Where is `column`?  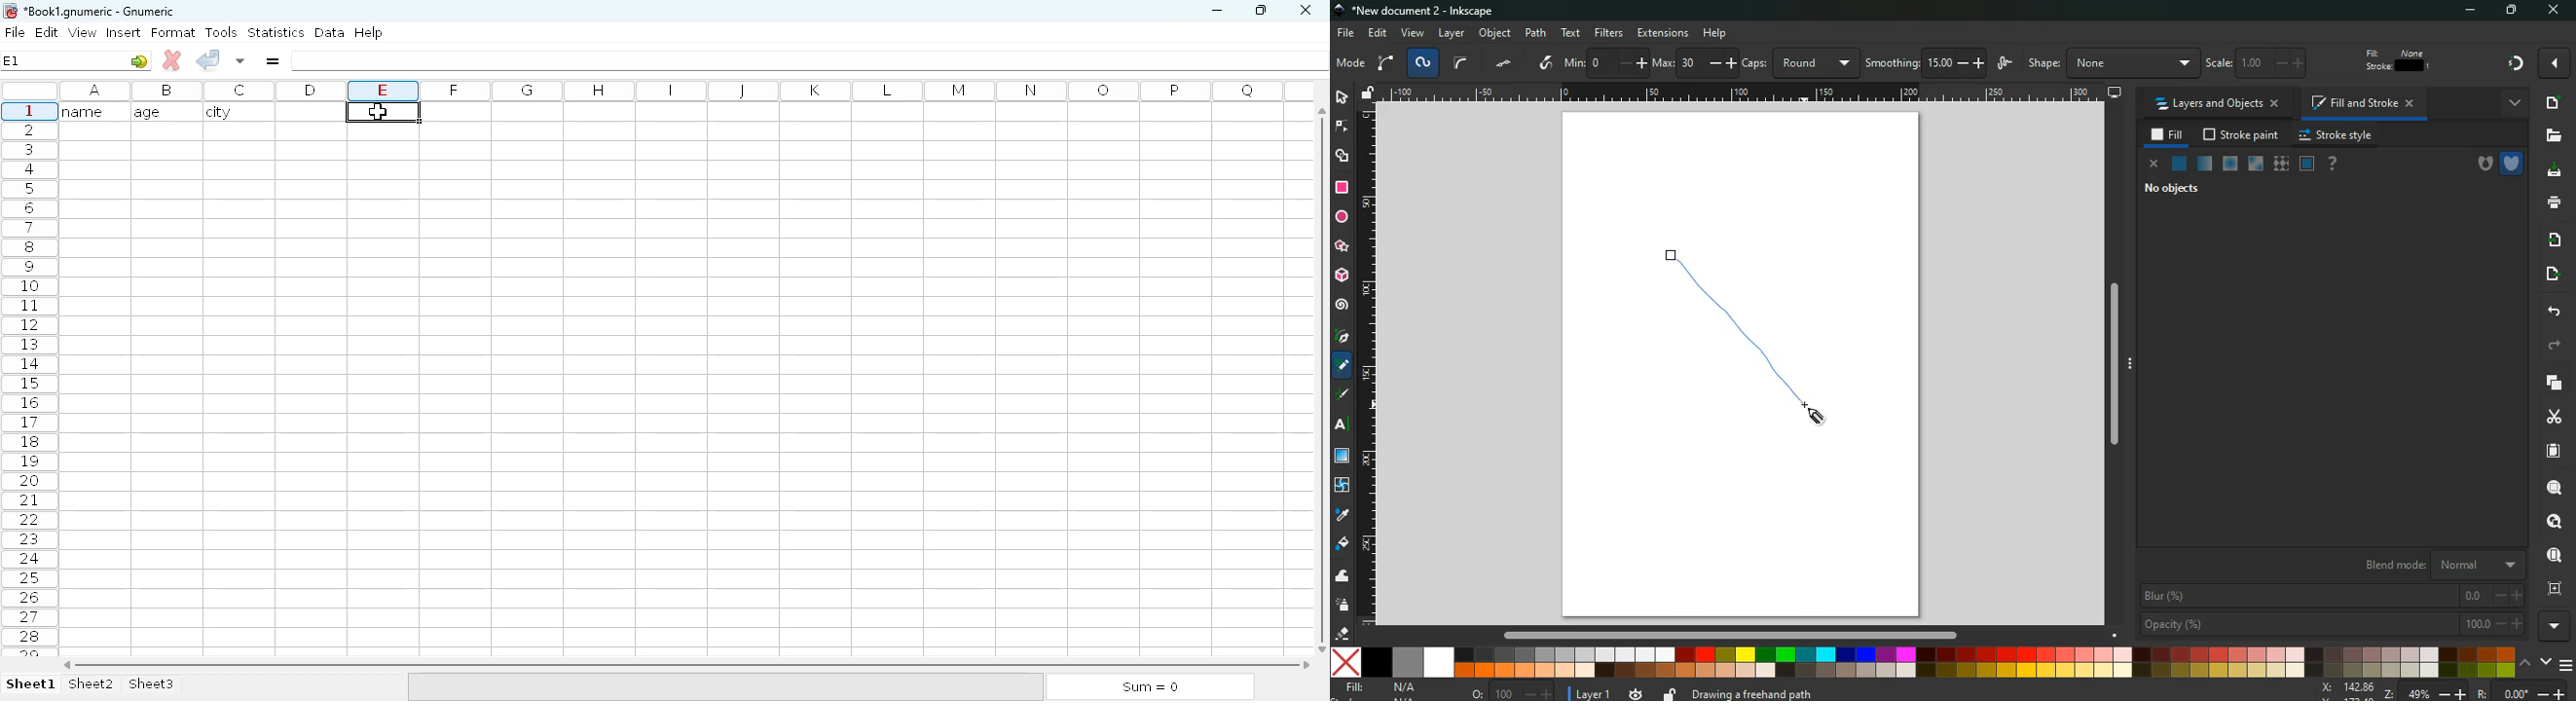
column is located at coordinates (681, 91).